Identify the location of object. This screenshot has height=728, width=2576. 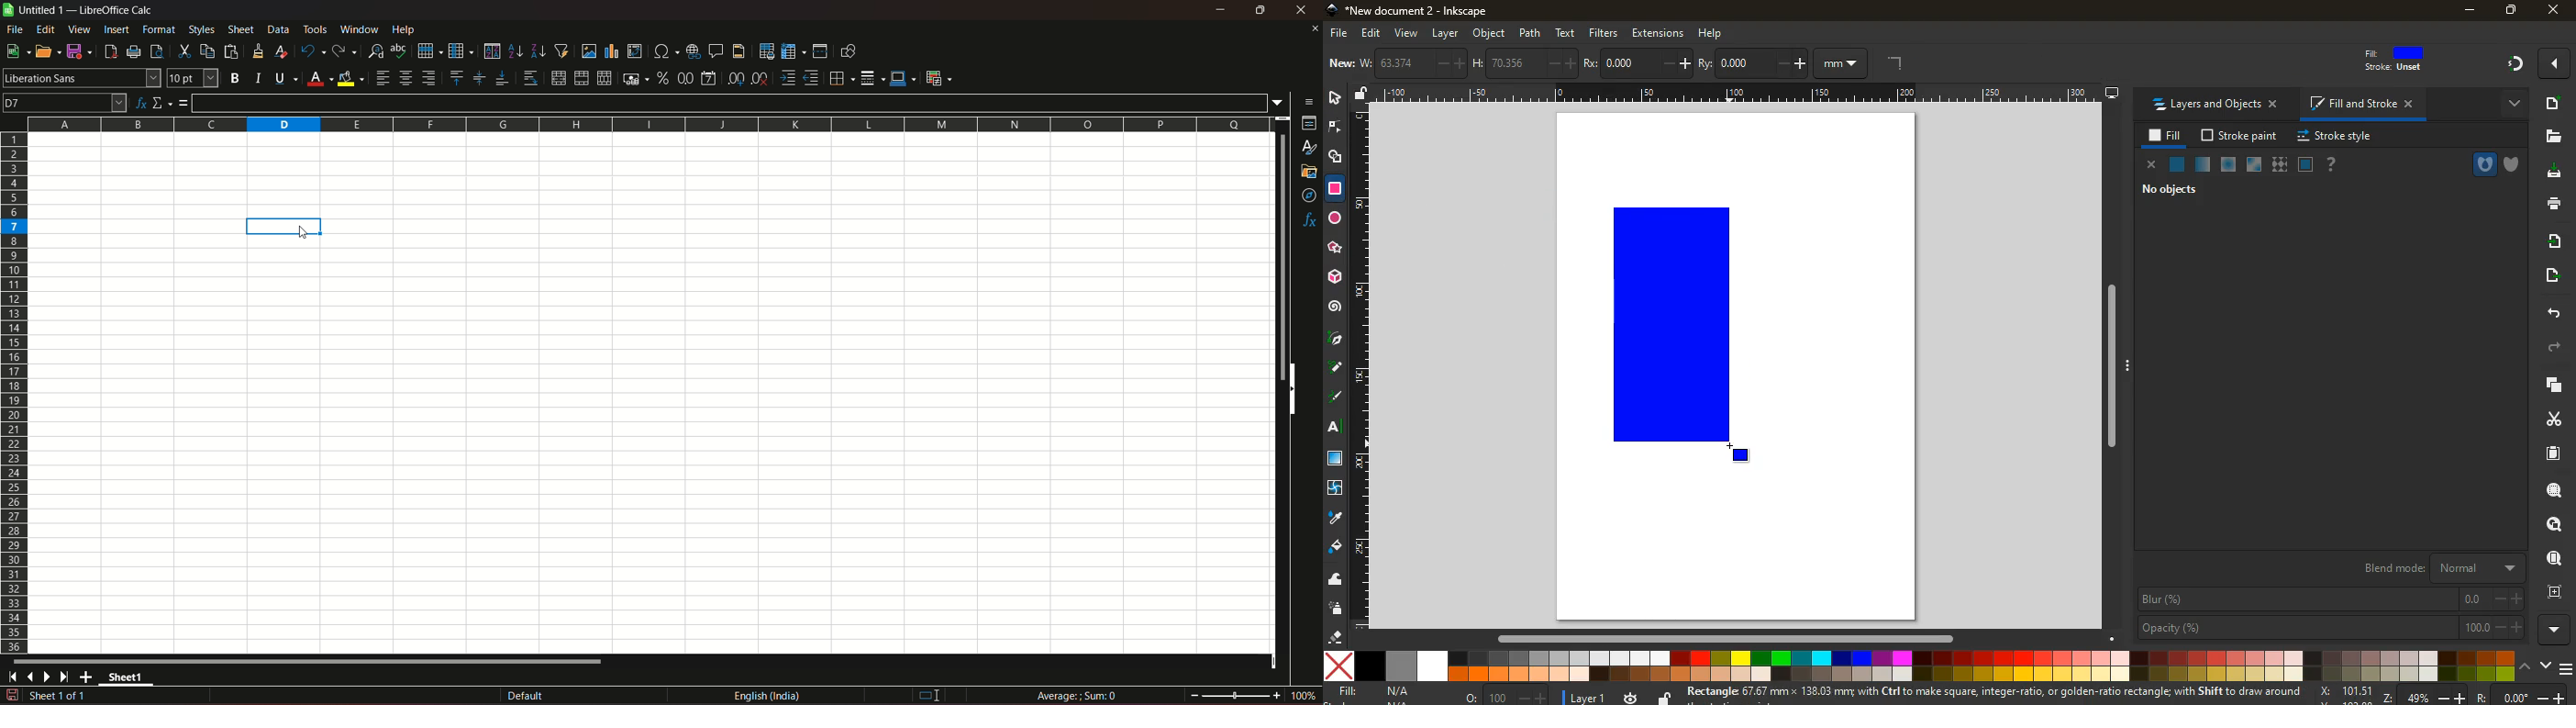
(1490, 34).